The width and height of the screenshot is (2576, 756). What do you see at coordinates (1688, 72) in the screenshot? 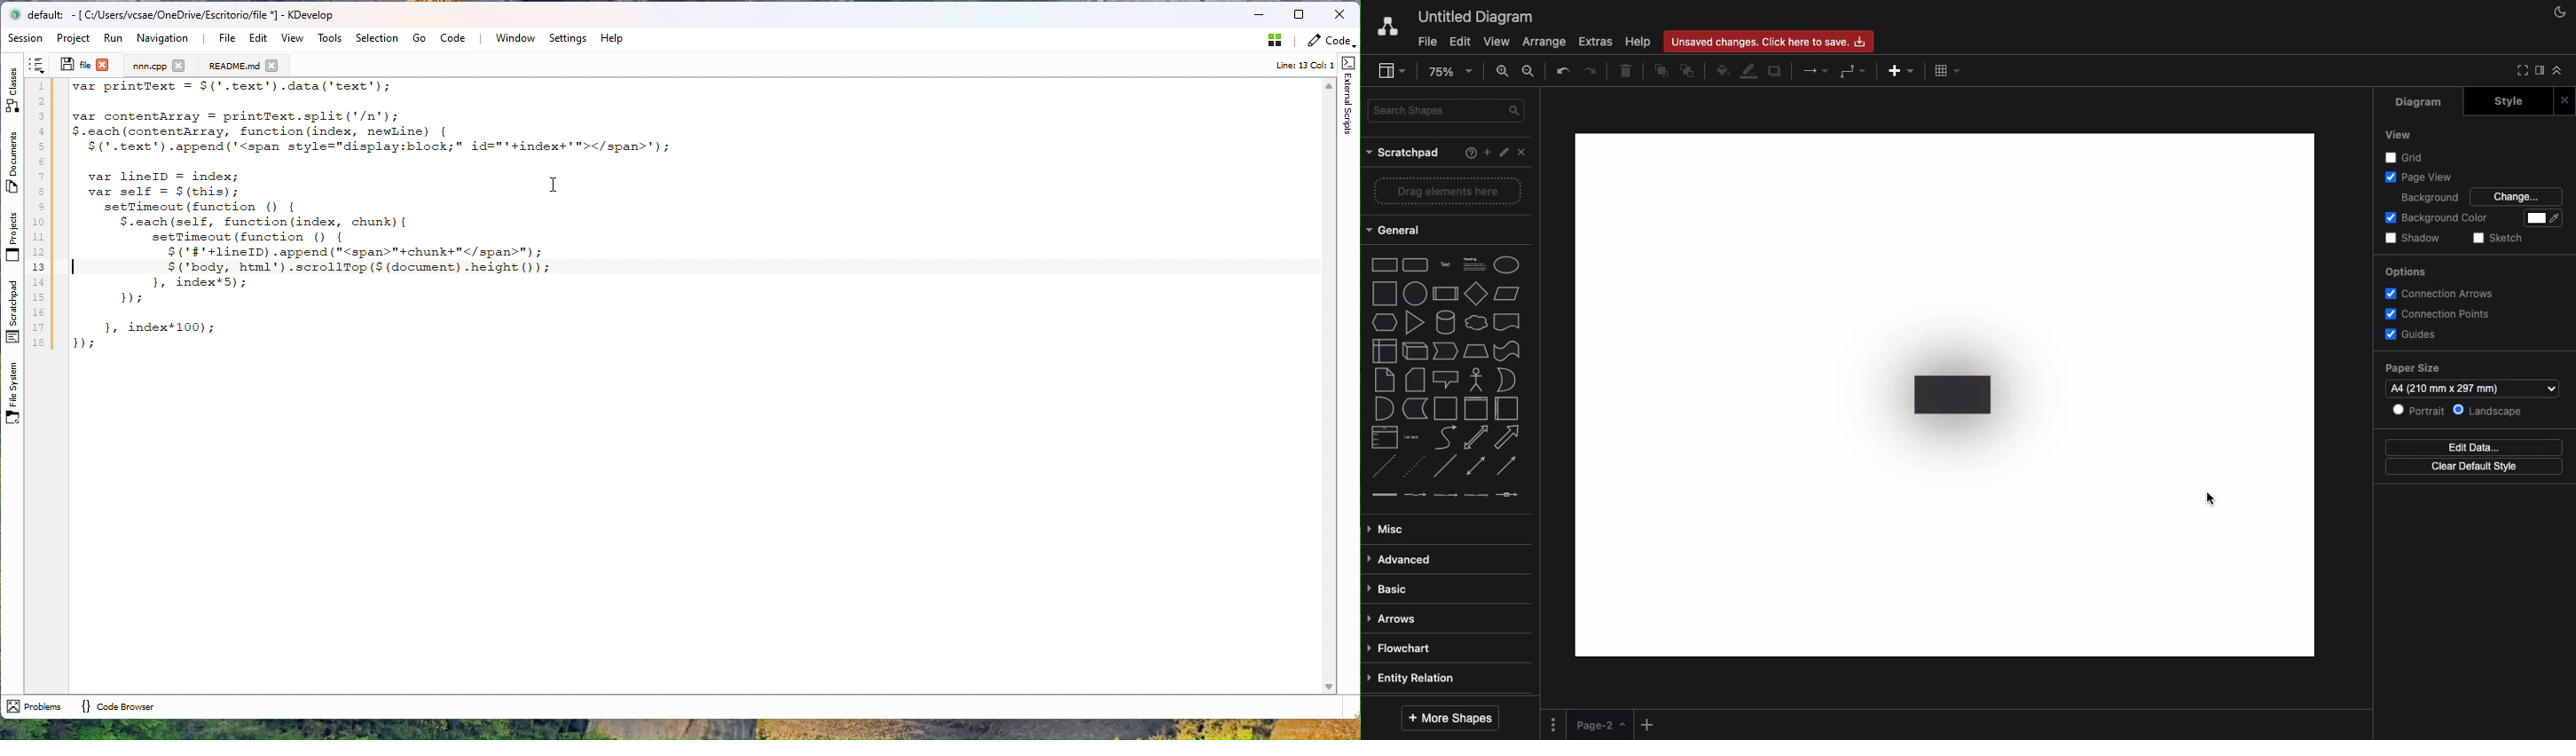
I see `To back` at bounding box center [1688, 72].